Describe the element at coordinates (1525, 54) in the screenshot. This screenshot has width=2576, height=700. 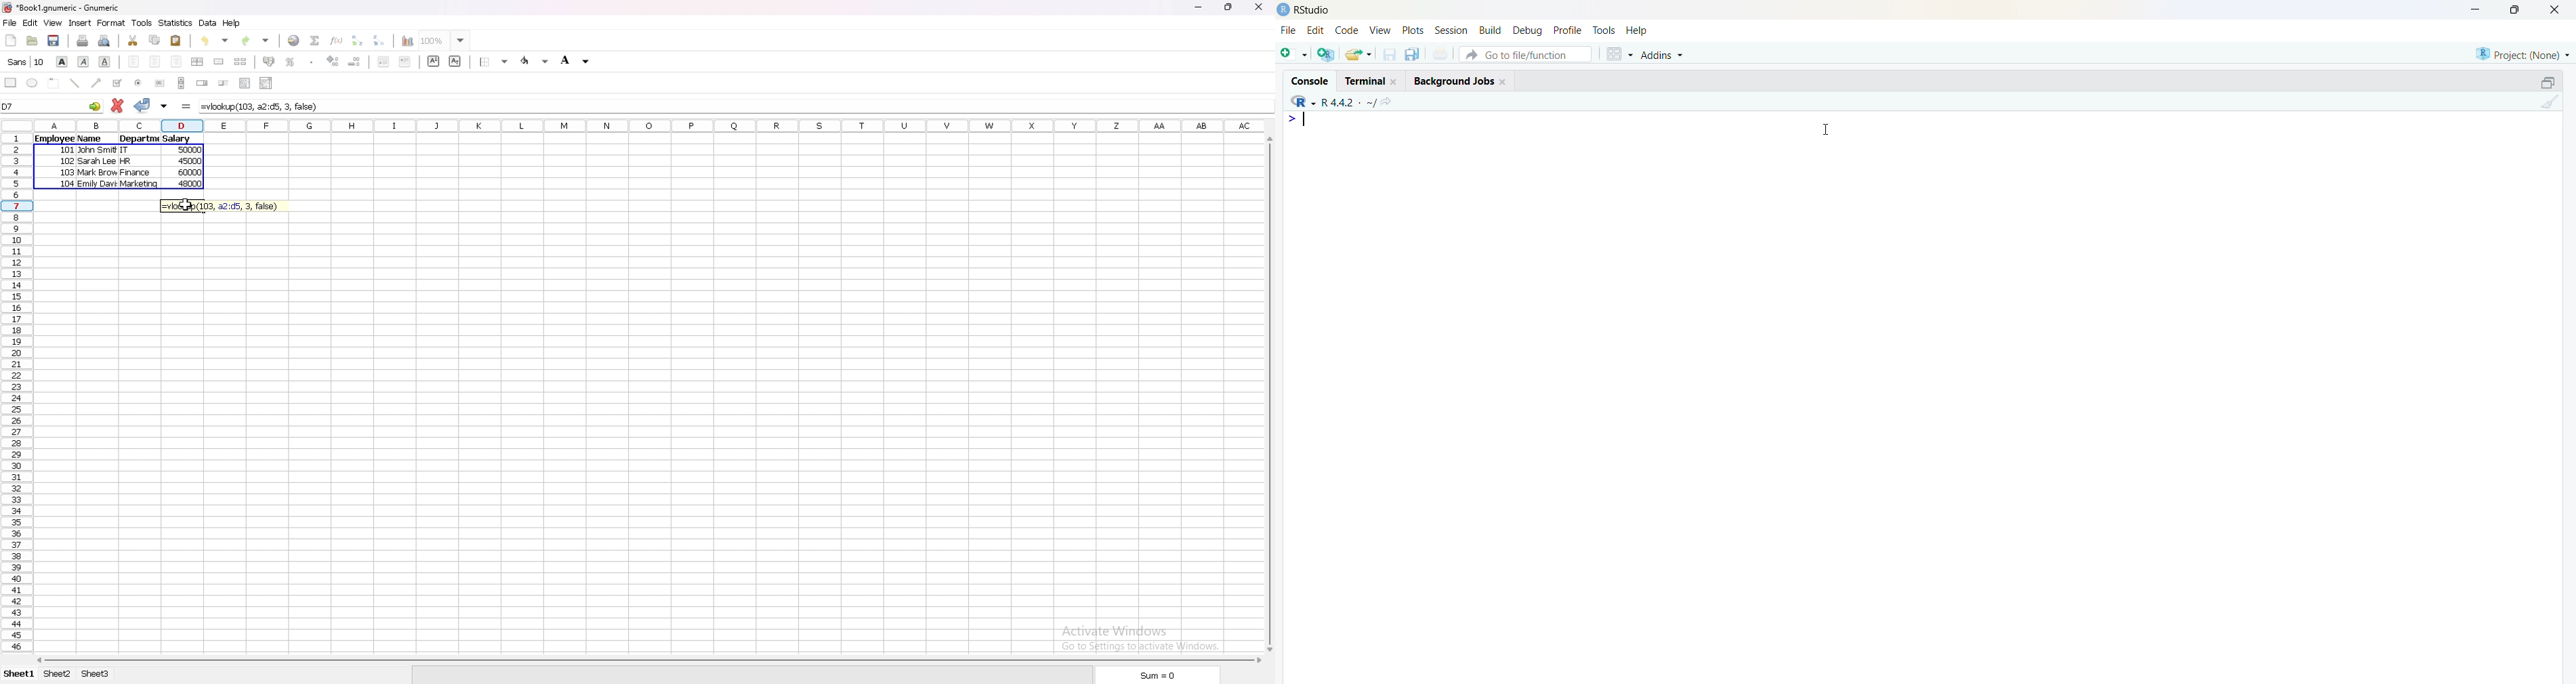
I see `# Go to file/function` at that location.